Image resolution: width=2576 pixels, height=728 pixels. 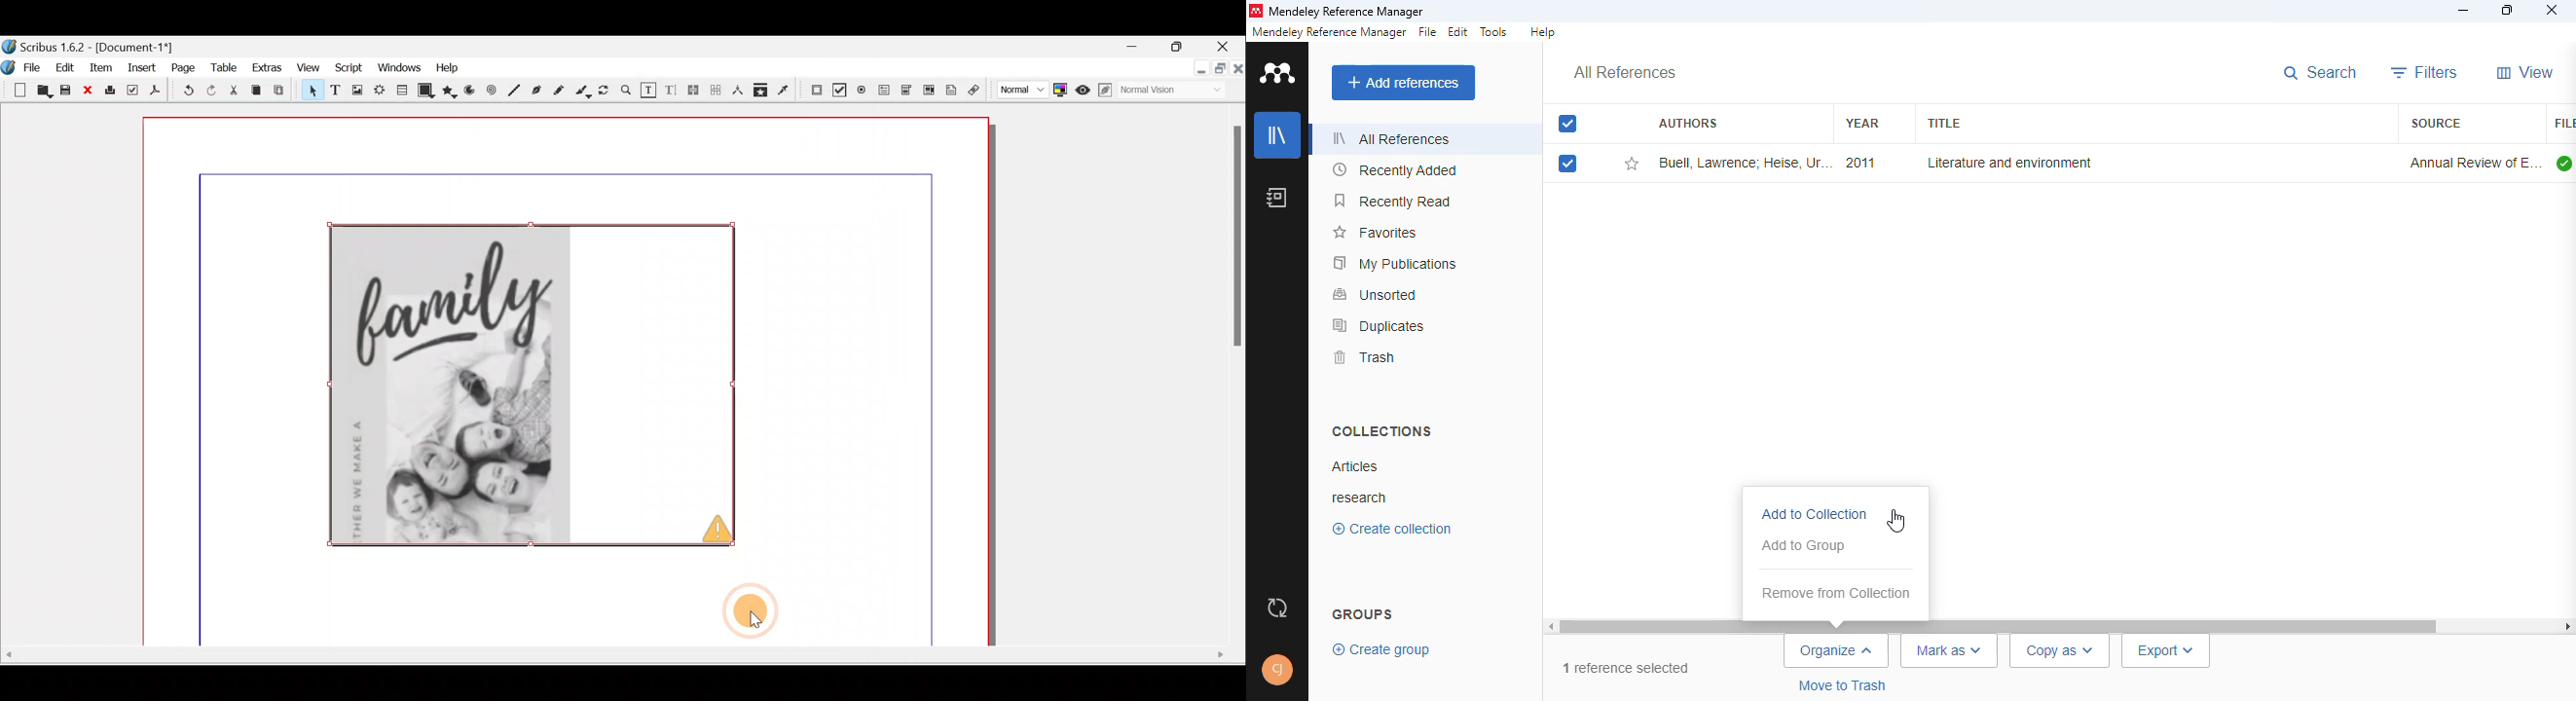 What do you see at coordinates (694, 89) in the screenshot?
I see `Link text frames` at bounding box center [694, 89].